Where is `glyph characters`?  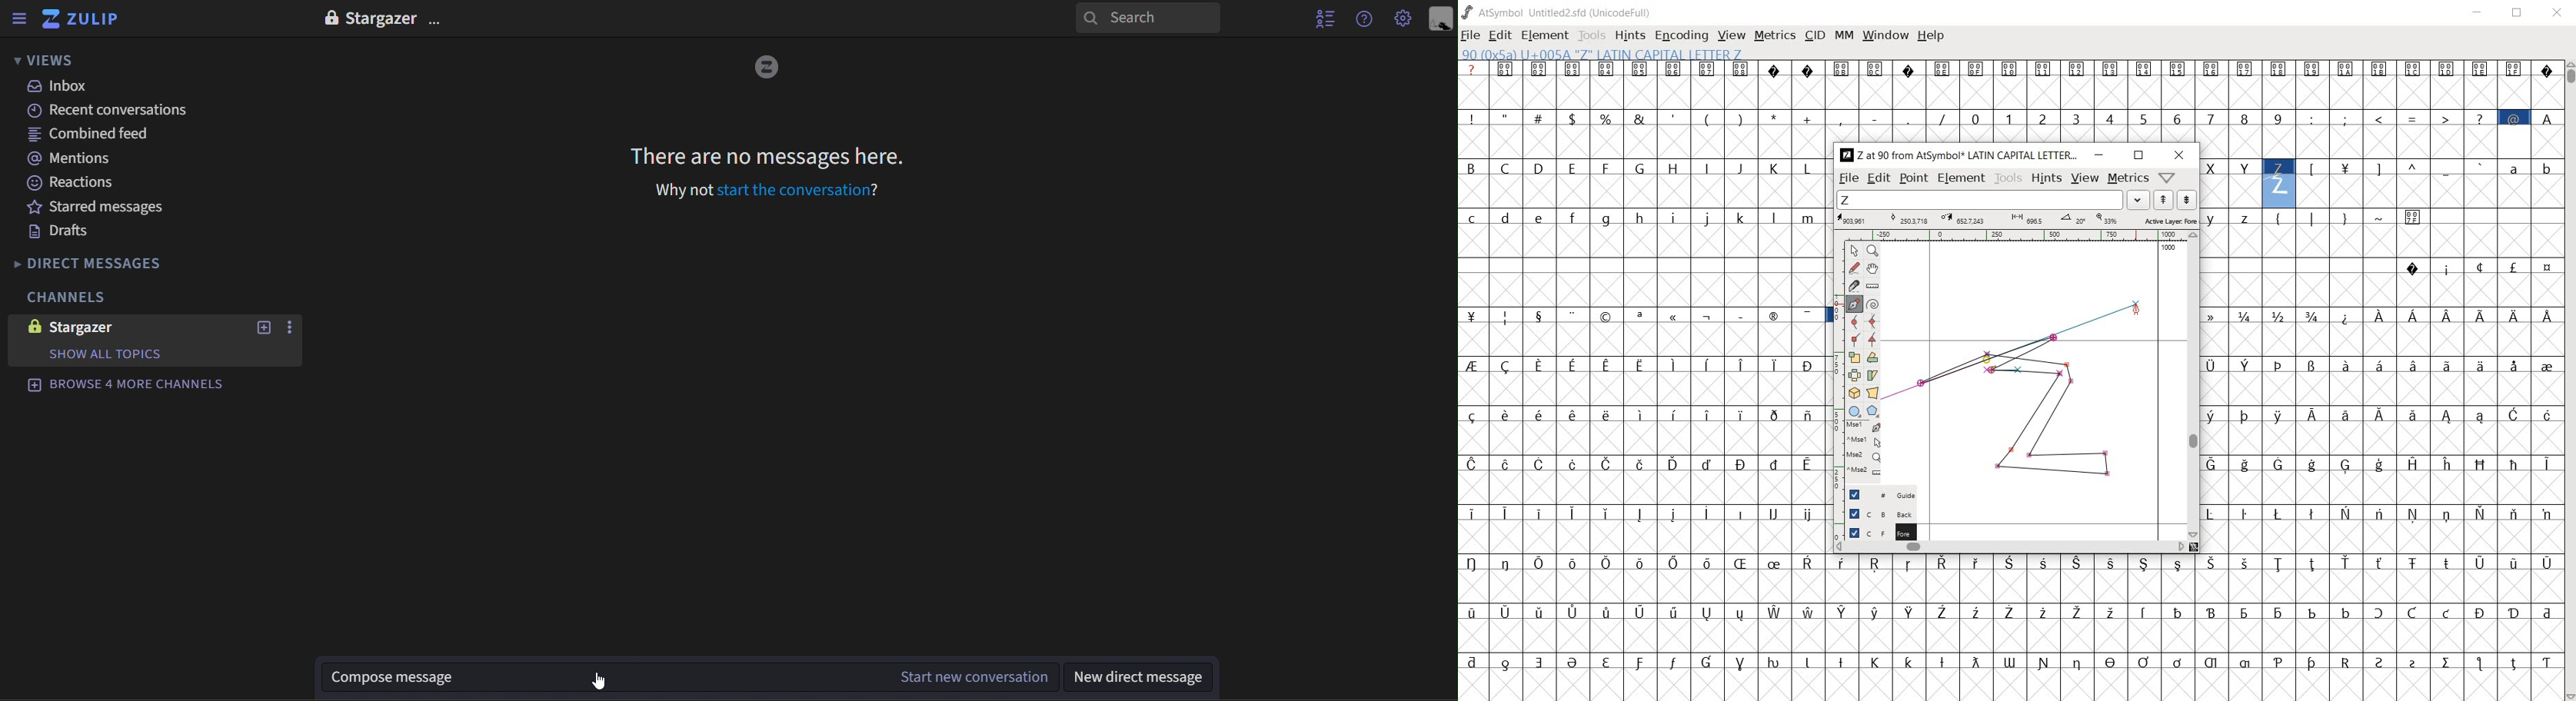 glyph characters is located at coordinates (2382, 380).